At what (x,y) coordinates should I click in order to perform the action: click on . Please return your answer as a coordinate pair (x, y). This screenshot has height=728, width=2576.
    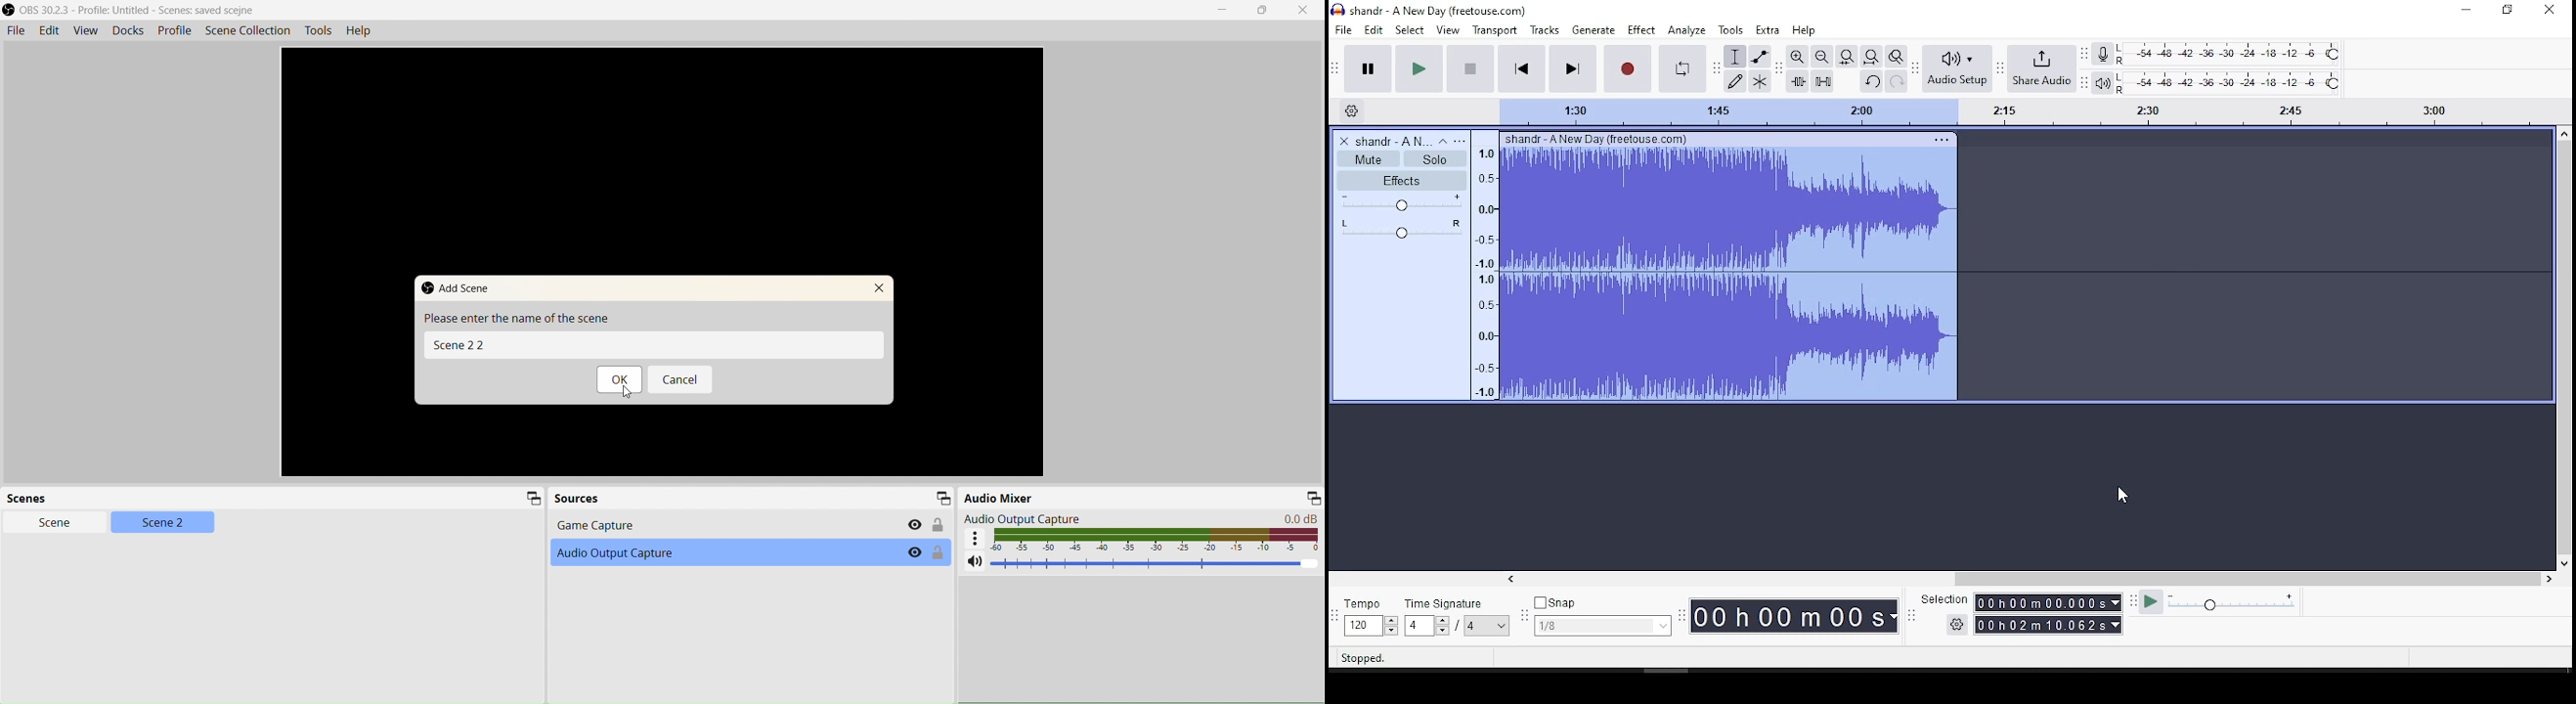
    Looking at the image, I should click on (1368, 67).